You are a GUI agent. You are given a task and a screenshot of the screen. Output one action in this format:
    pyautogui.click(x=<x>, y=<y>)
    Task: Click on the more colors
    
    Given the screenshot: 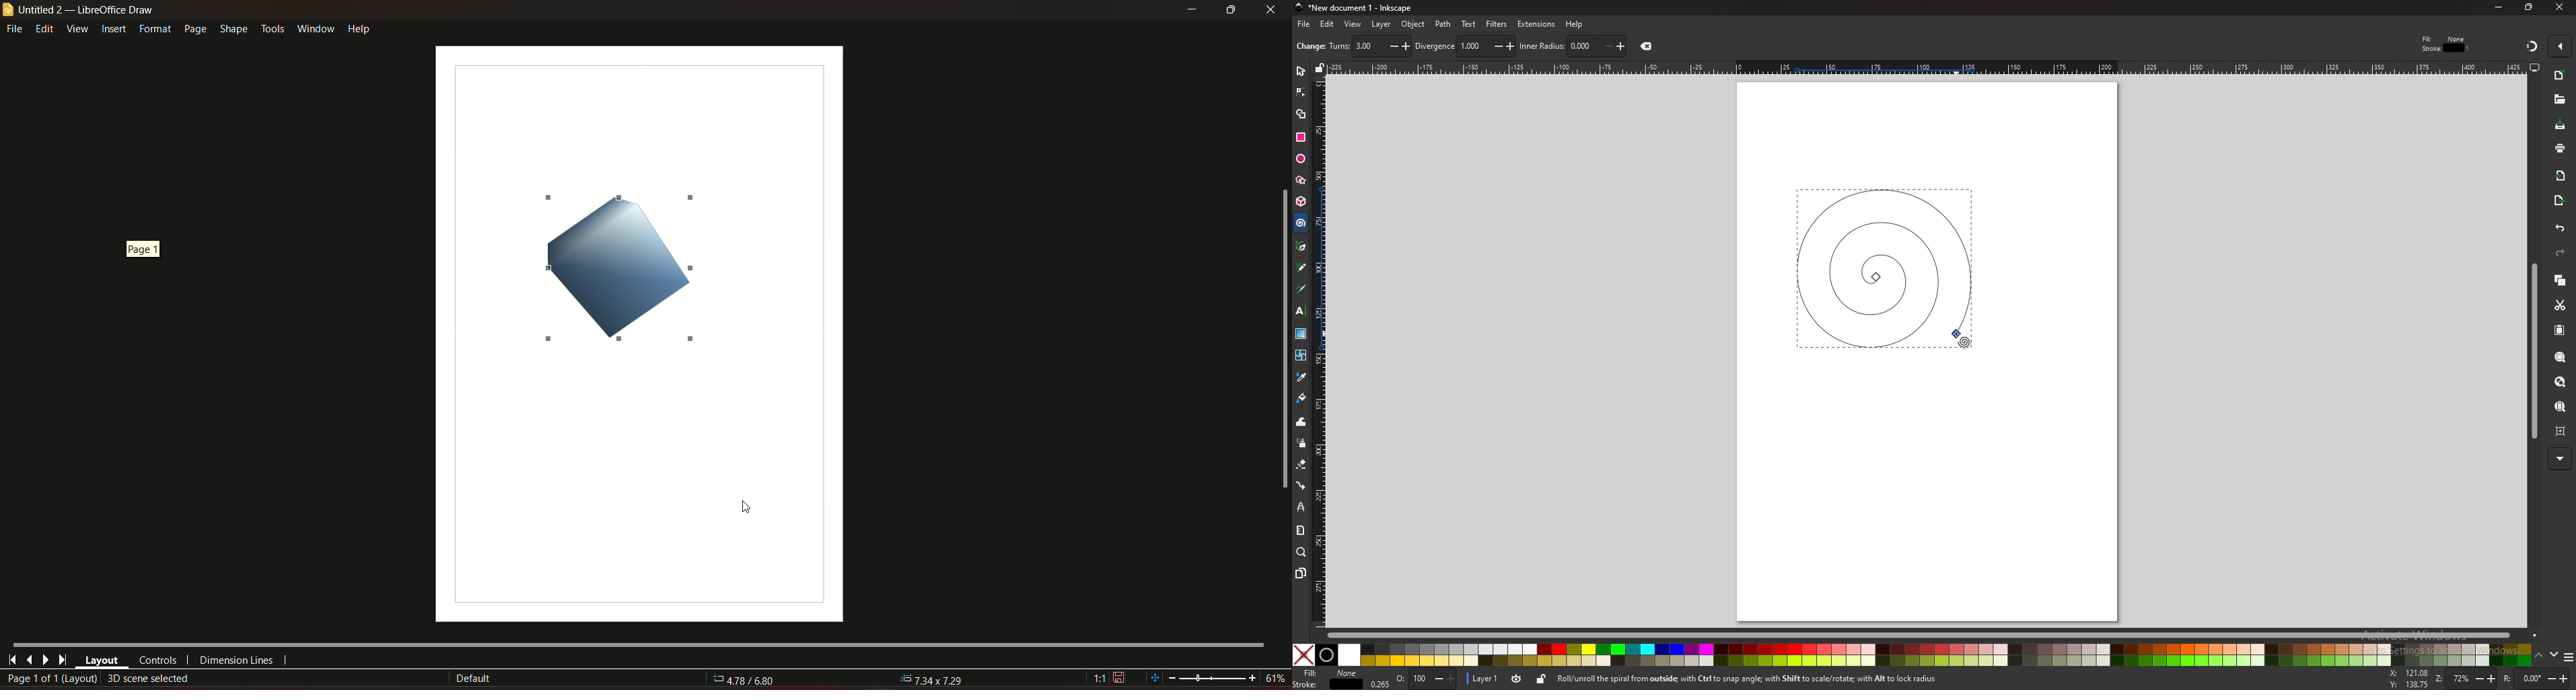 What is the action you would take?
    pyautogui.click(x=2567, y=656)
    